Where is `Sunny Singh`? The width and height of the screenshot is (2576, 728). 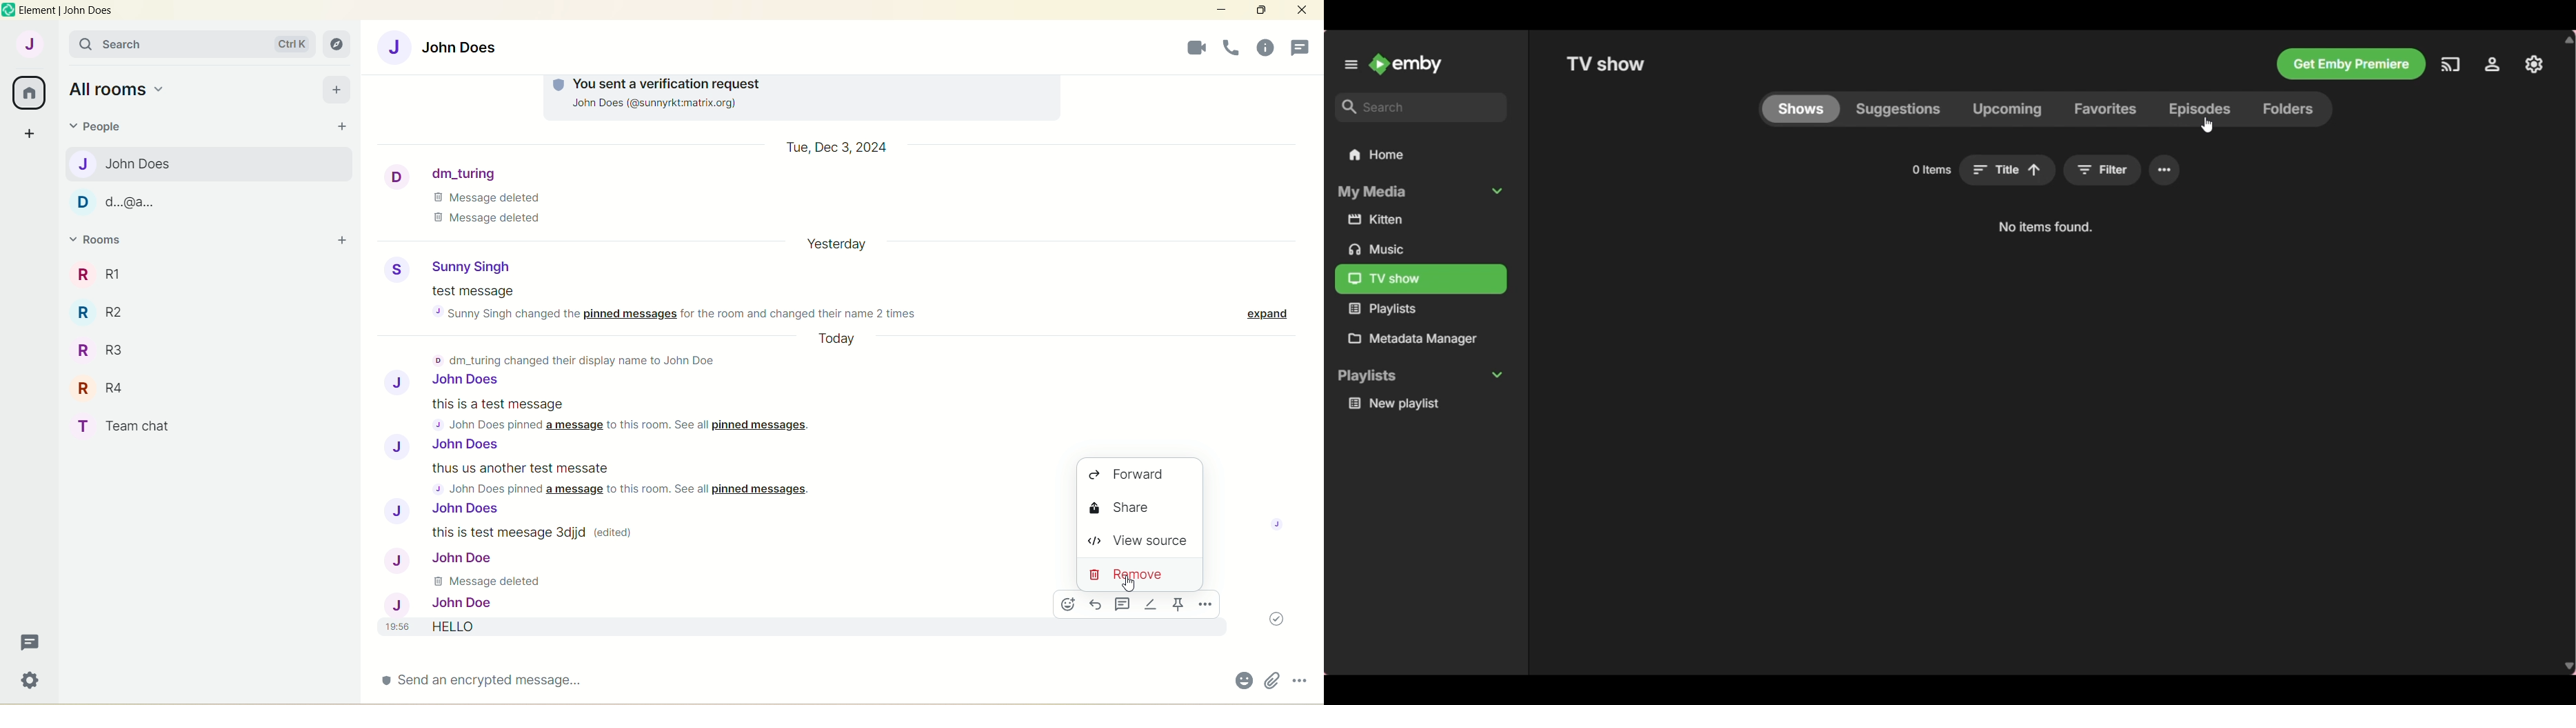 Sunny Singh is located at coordinates (449, 265).